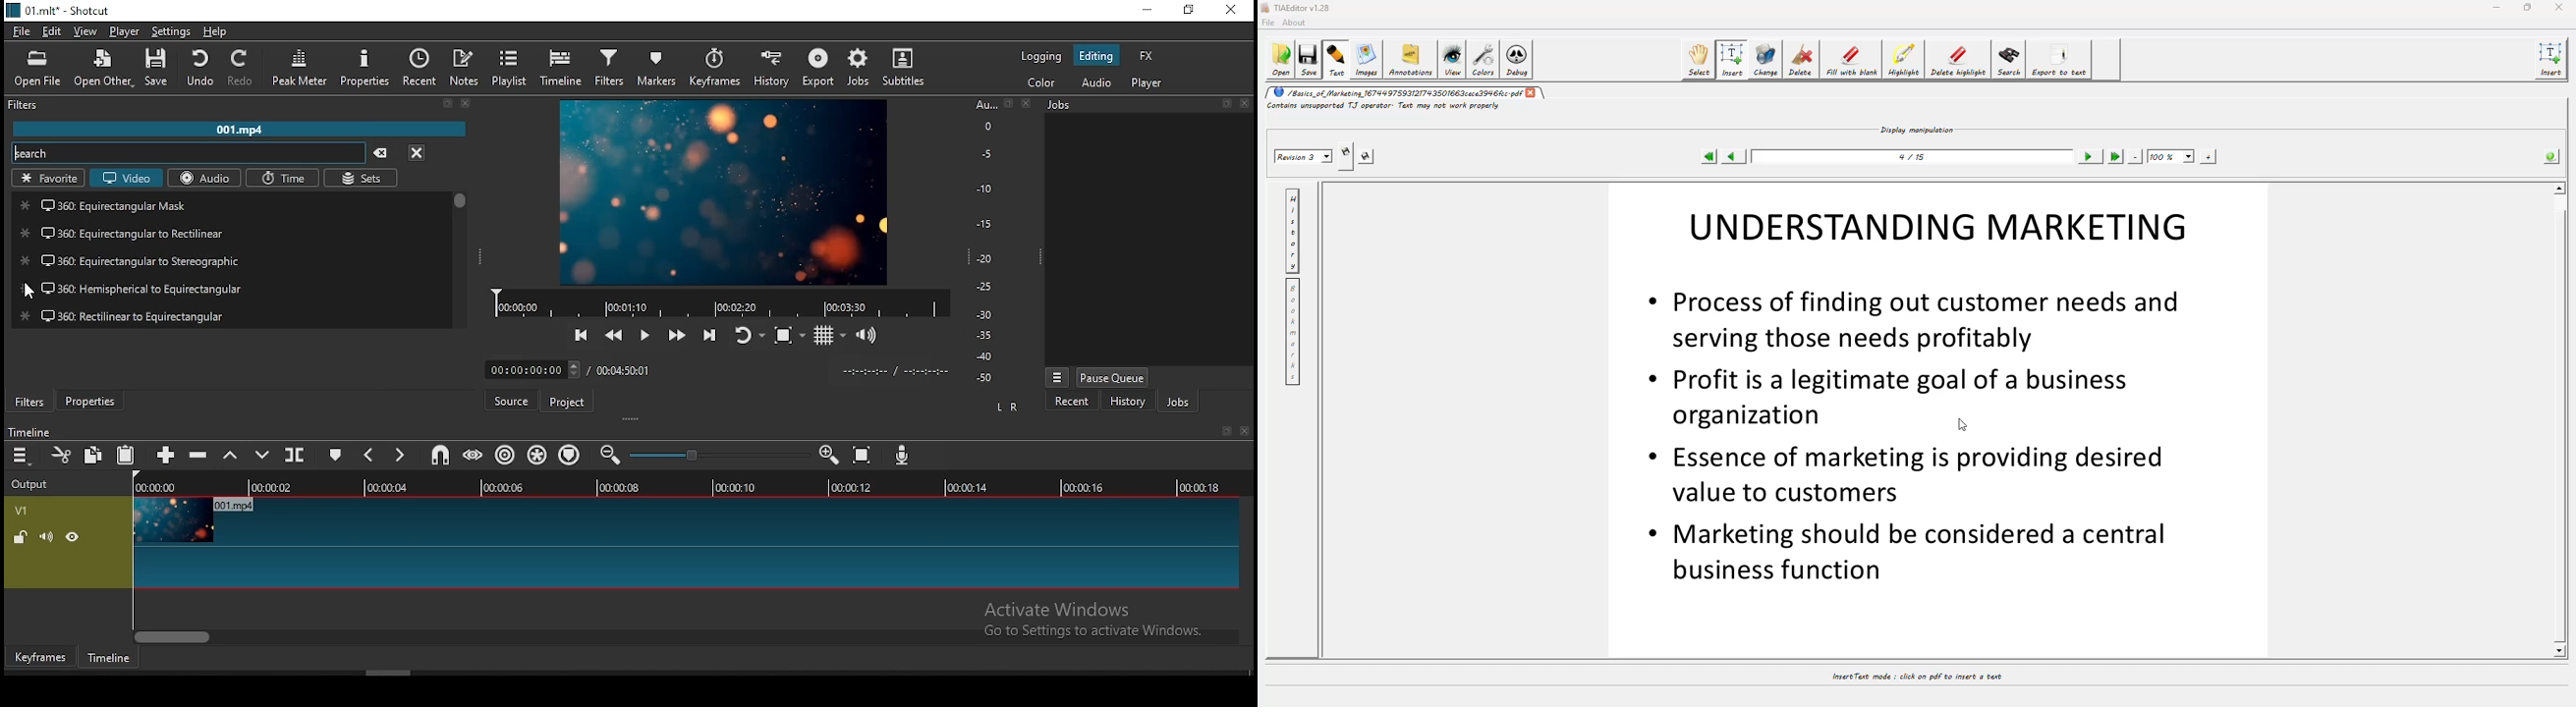 This screenshot has height=728, width=2576. What do you see at coordinates (228, 205) in the screenshot?
I see `filter option` at bounding box center [228, 205].